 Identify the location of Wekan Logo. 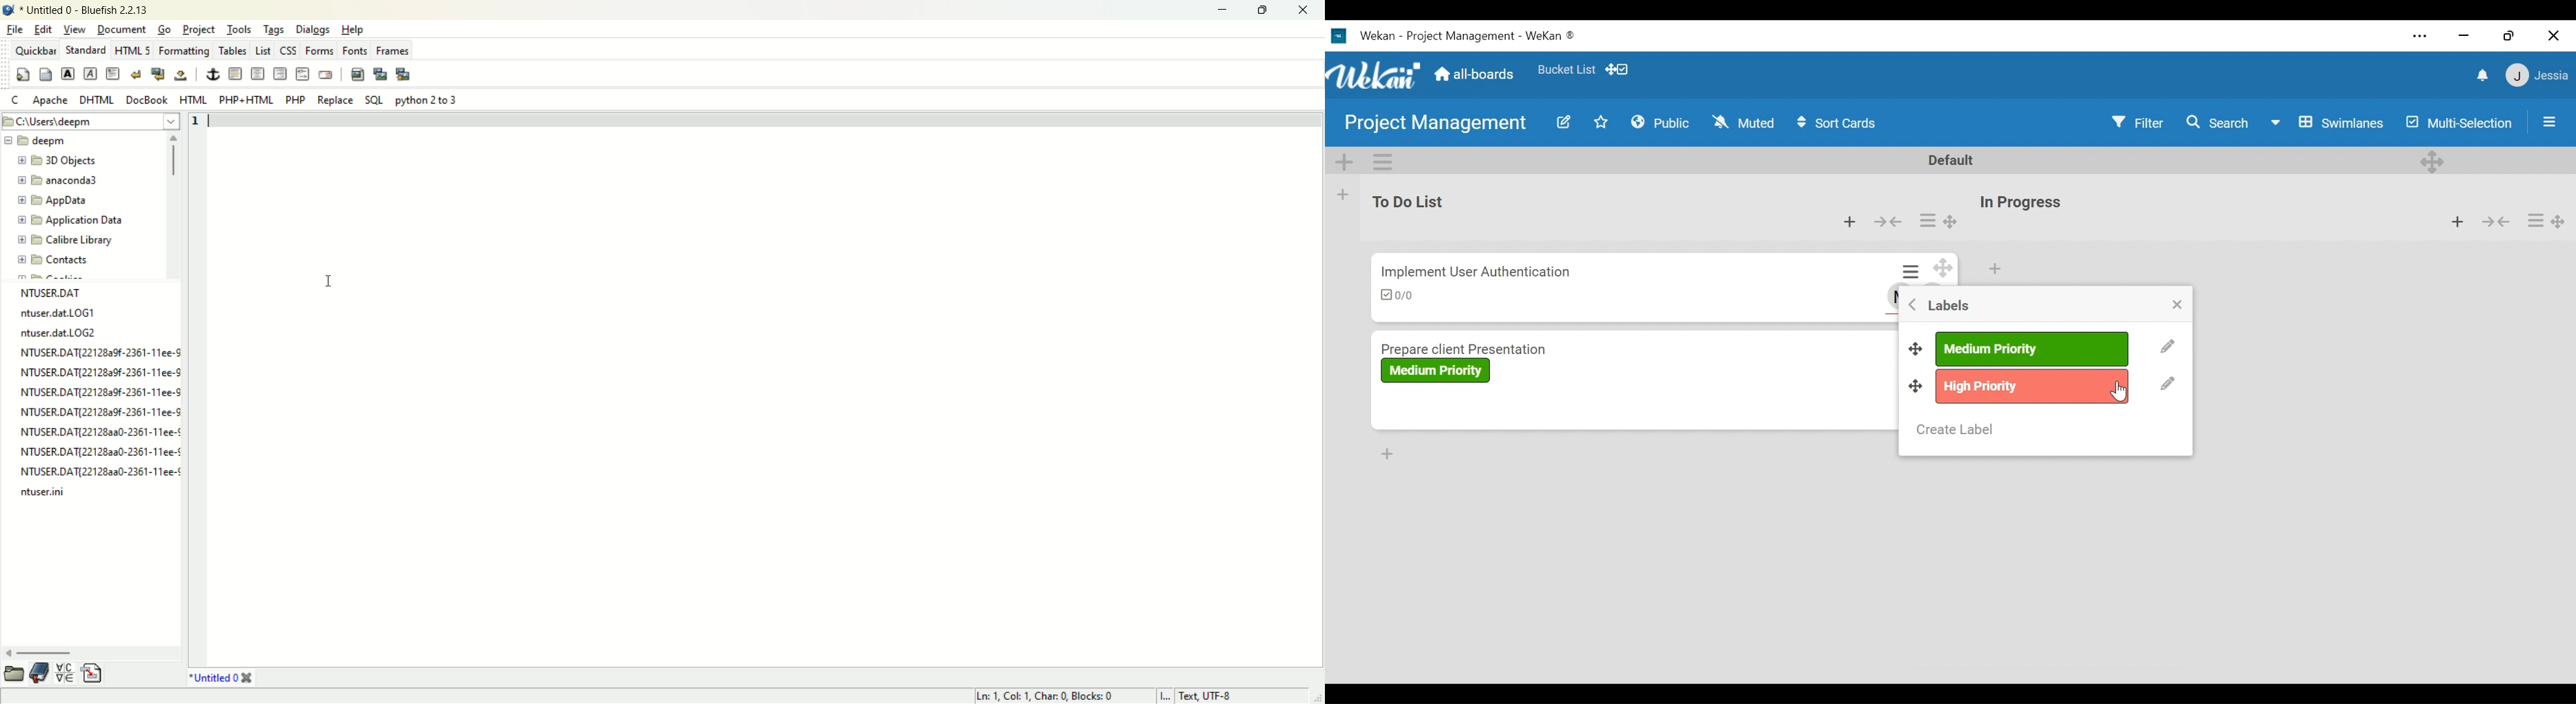
(1373, 72).